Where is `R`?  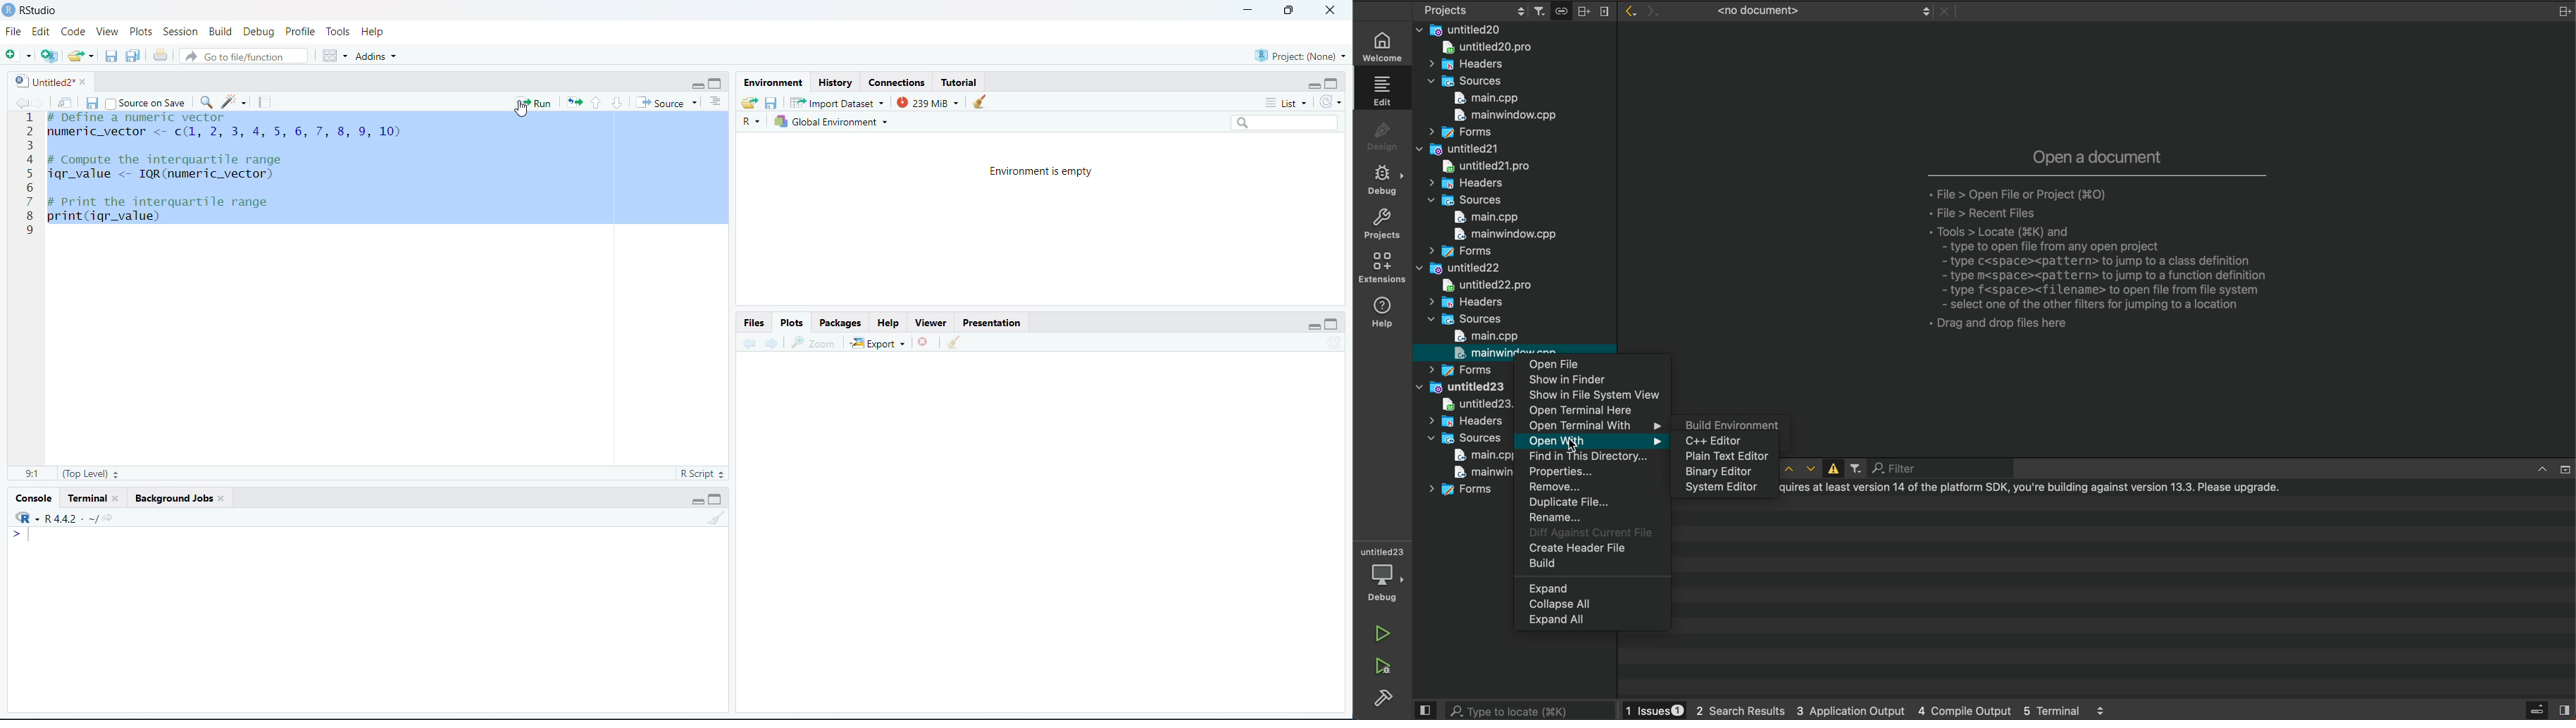 R is located at coordinates (26, 518).